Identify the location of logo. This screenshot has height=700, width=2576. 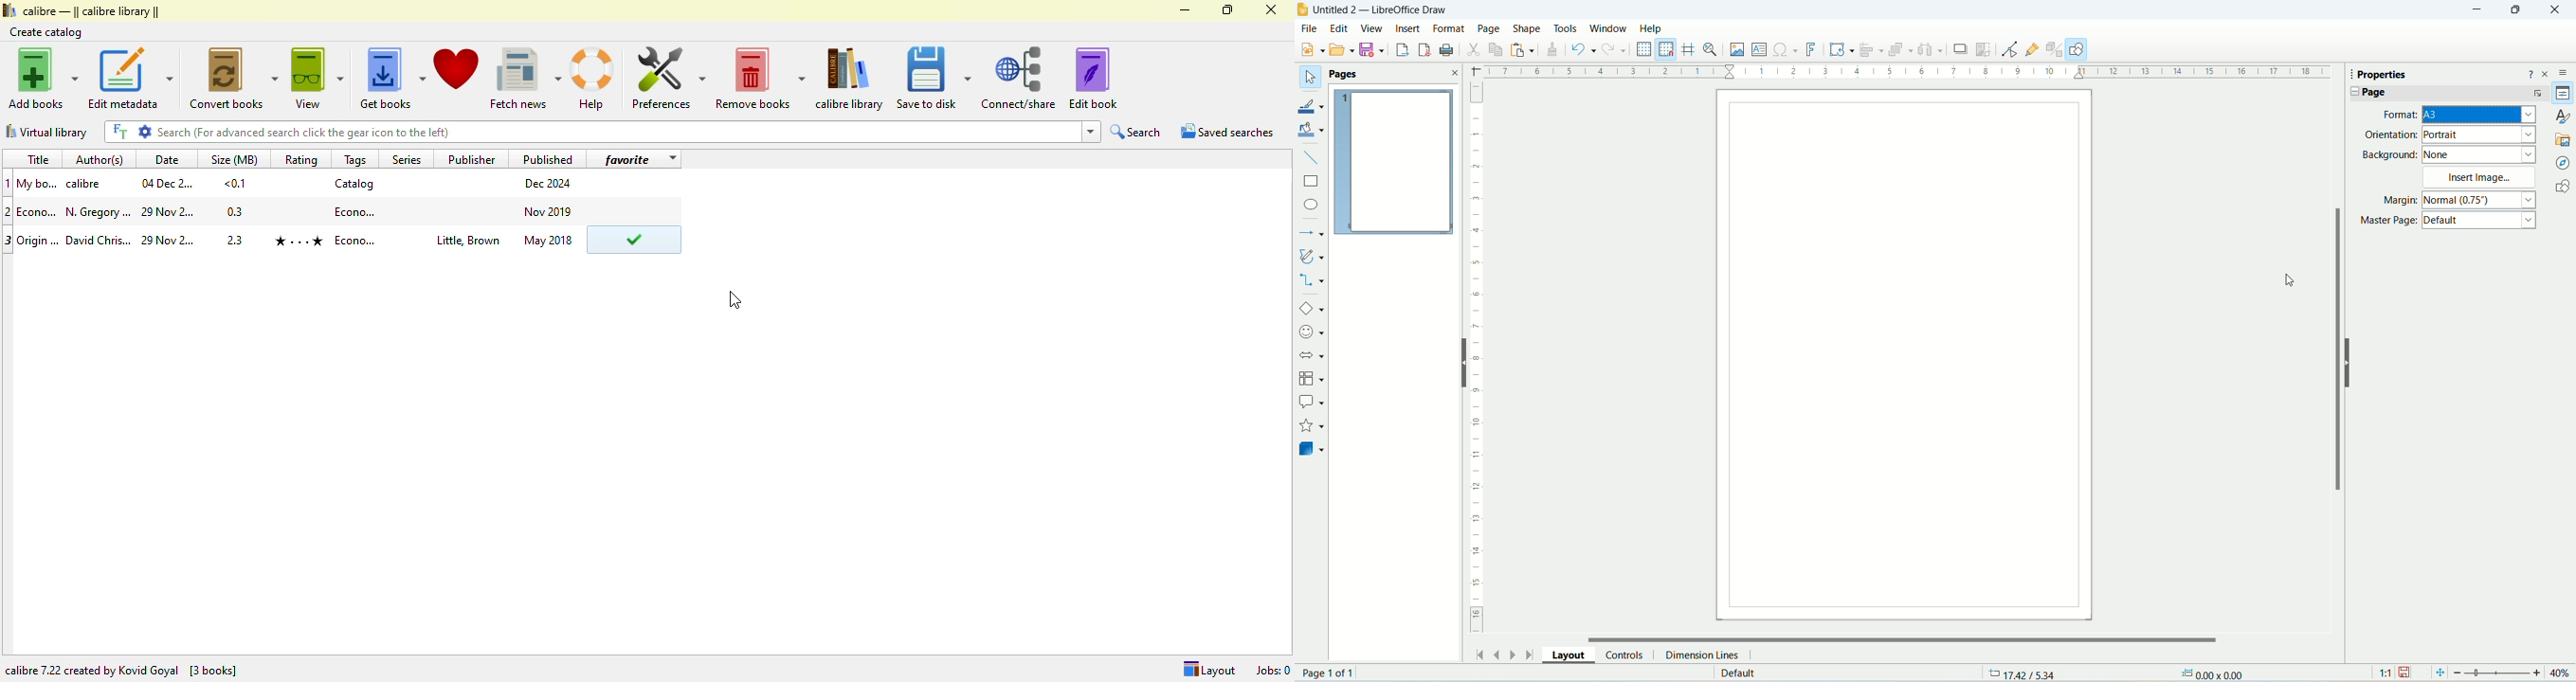
(1303, 10).